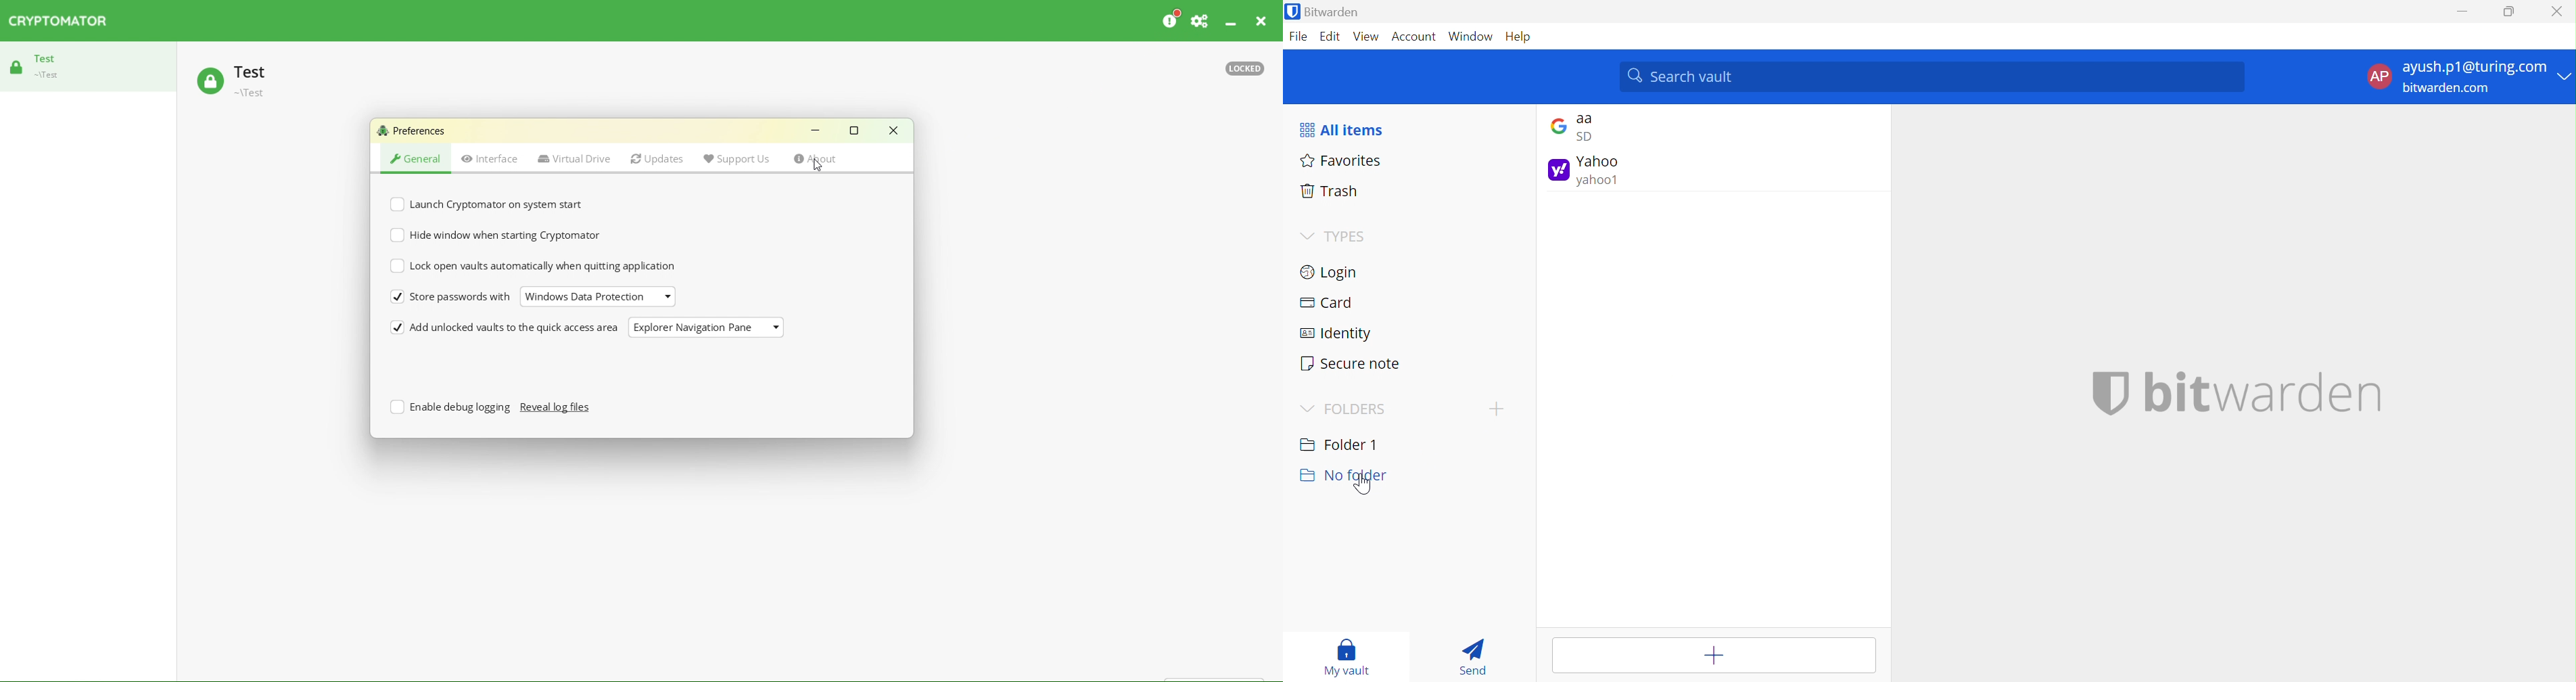 The height and width of the screenshot is (700, 2576). Describe the element at coordinates (2560, 12) in the screenshot. I see `Close` at that location.